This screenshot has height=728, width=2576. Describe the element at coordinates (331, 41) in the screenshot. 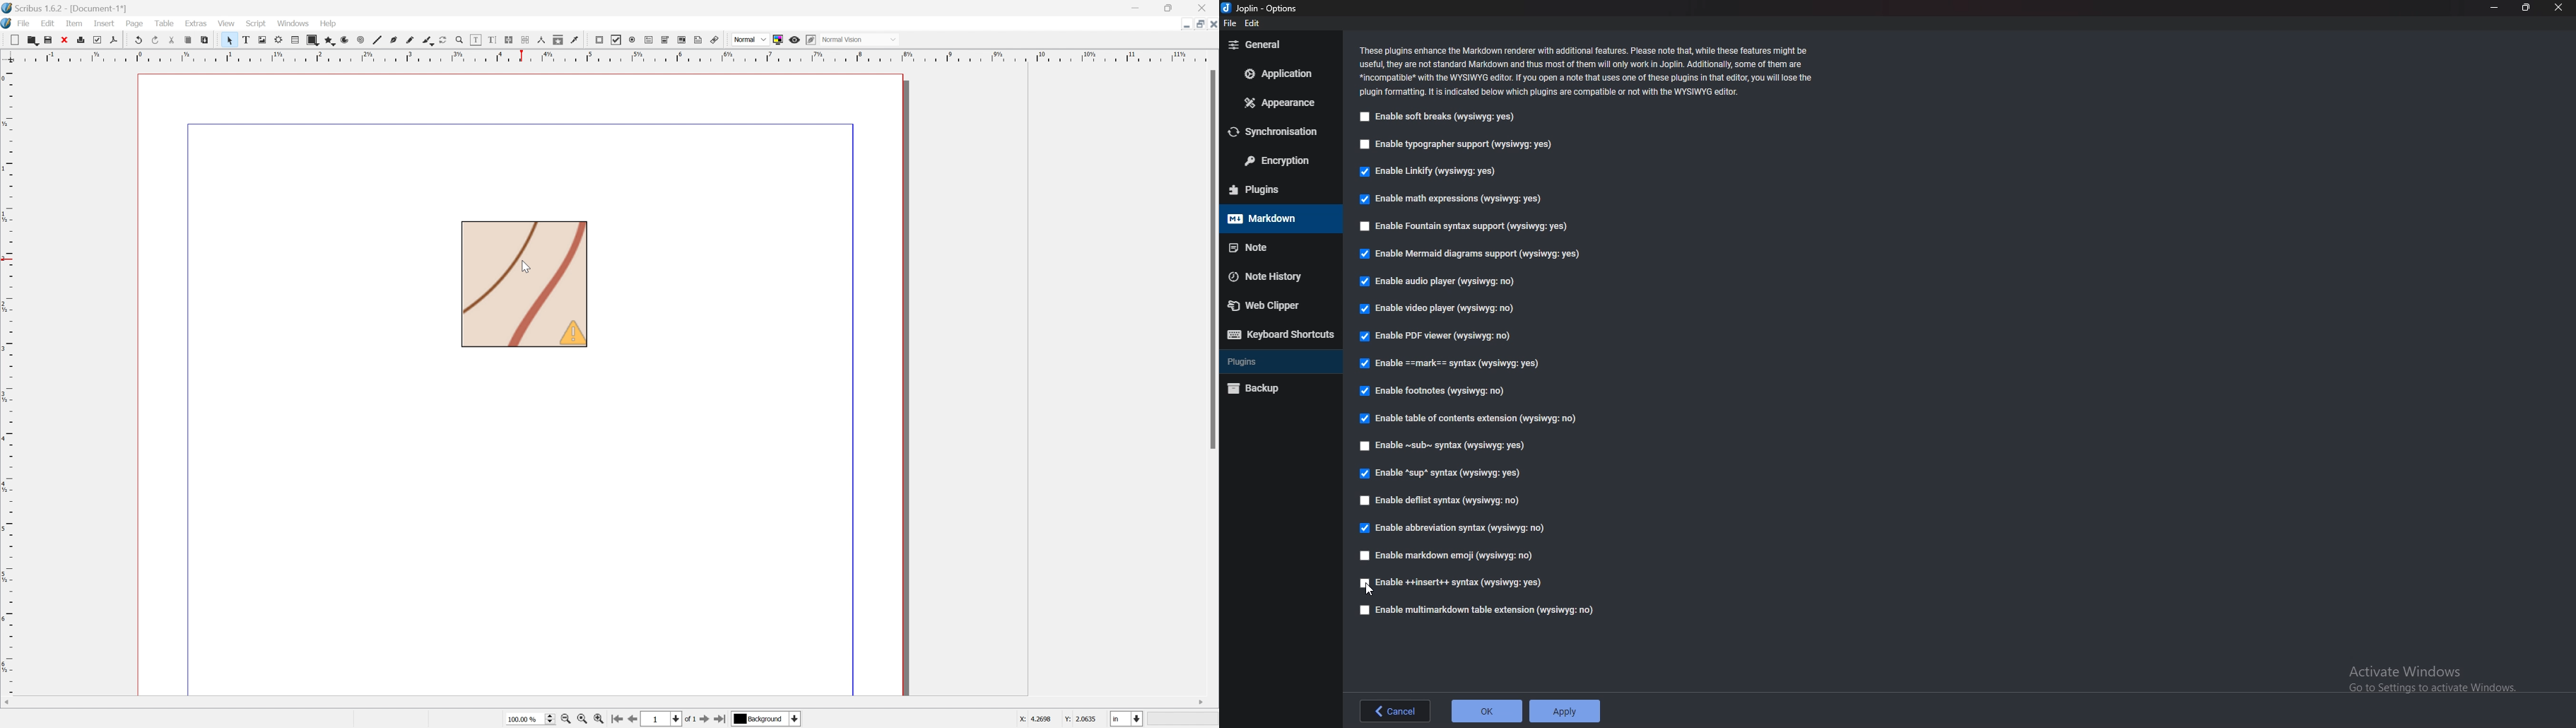

I see `Polygon` at that location.